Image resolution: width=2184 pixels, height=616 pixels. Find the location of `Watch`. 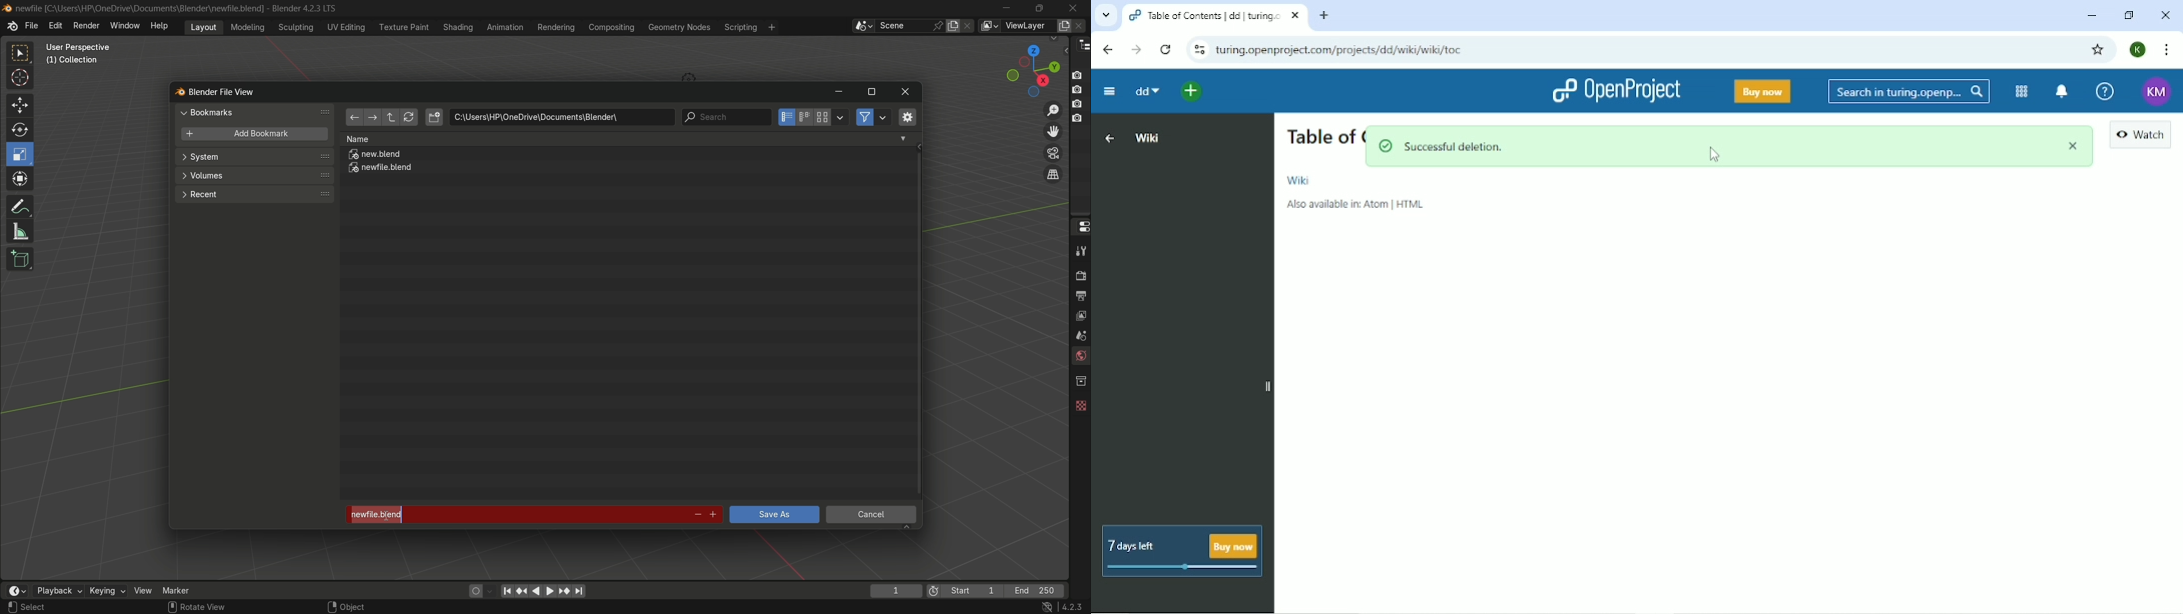

Watch is located at coordinates (2141, 137).